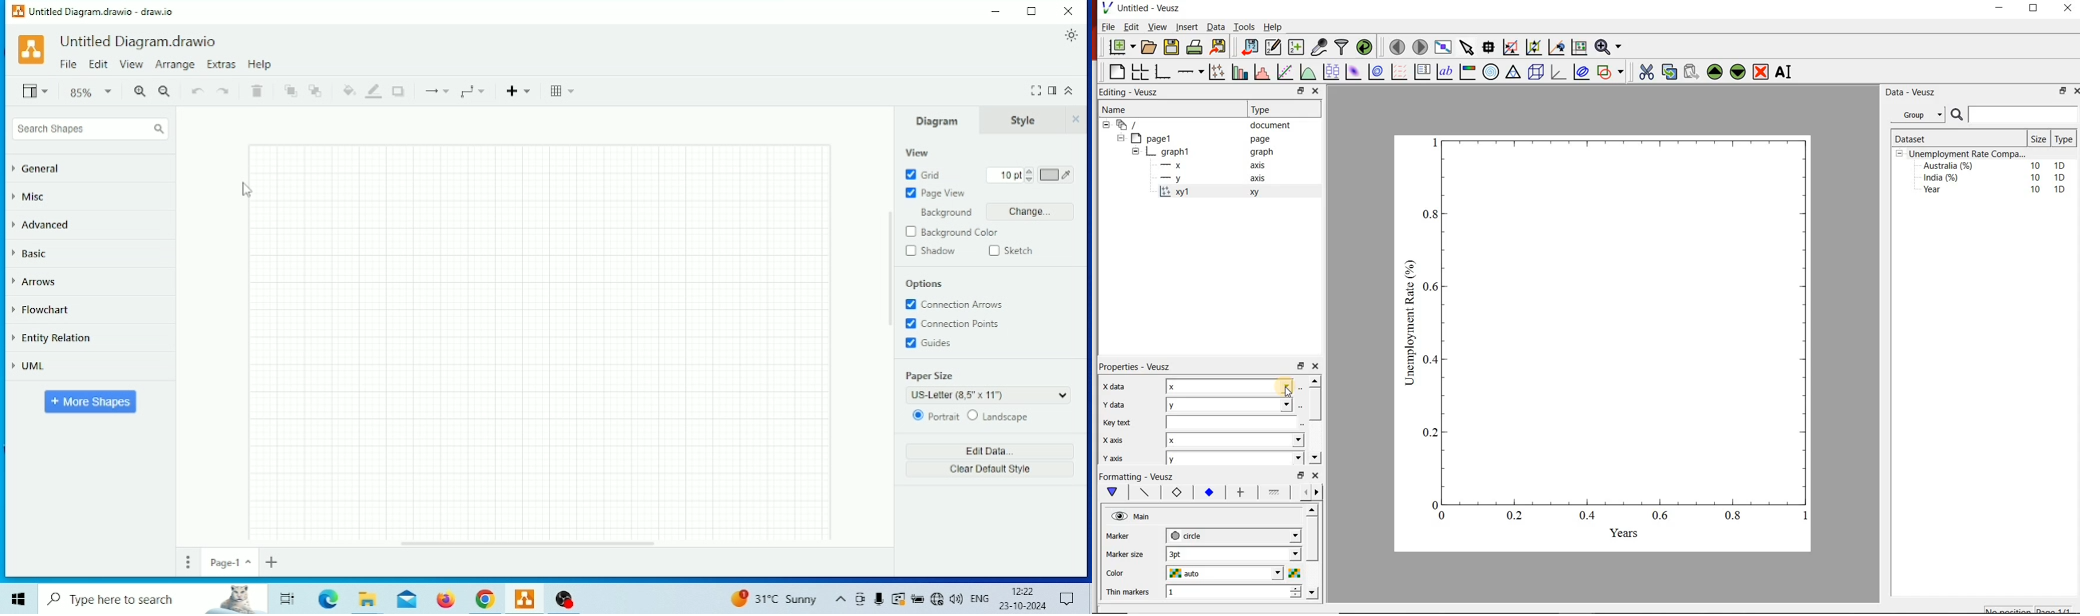  I want to click on Data, so click(1216, 27).